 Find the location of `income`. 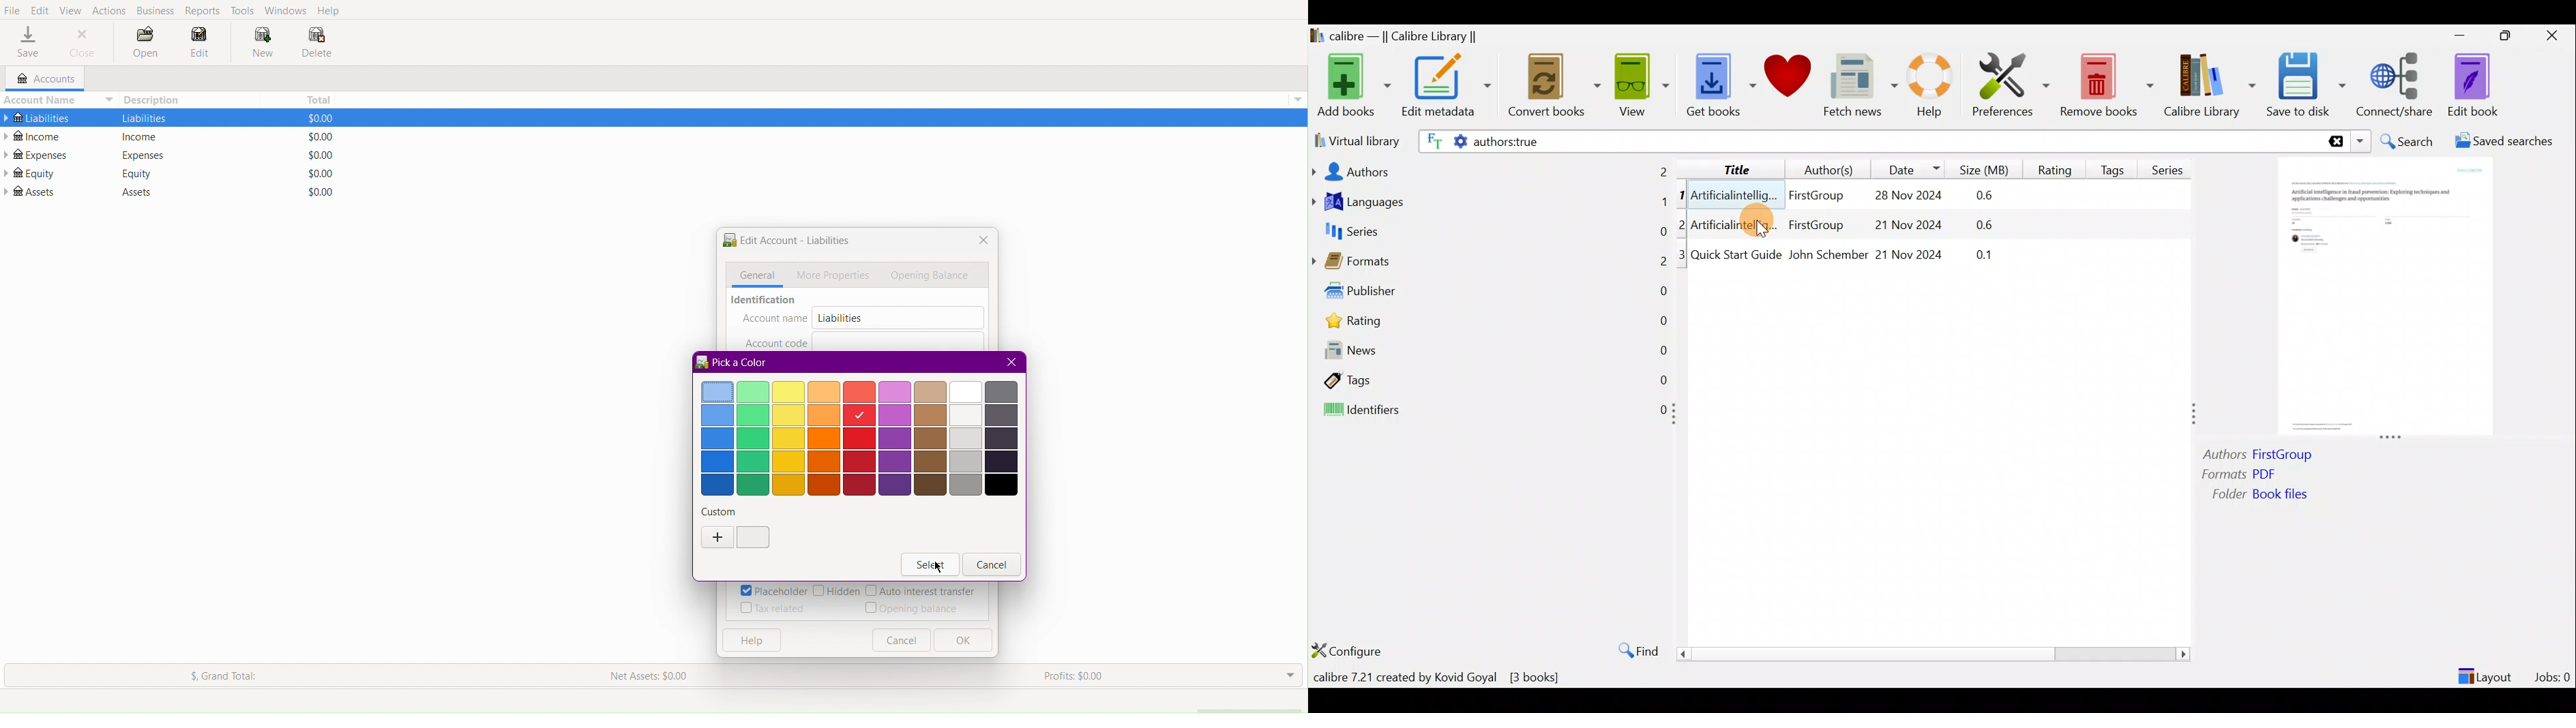

income is located at coordinates (142, 137).